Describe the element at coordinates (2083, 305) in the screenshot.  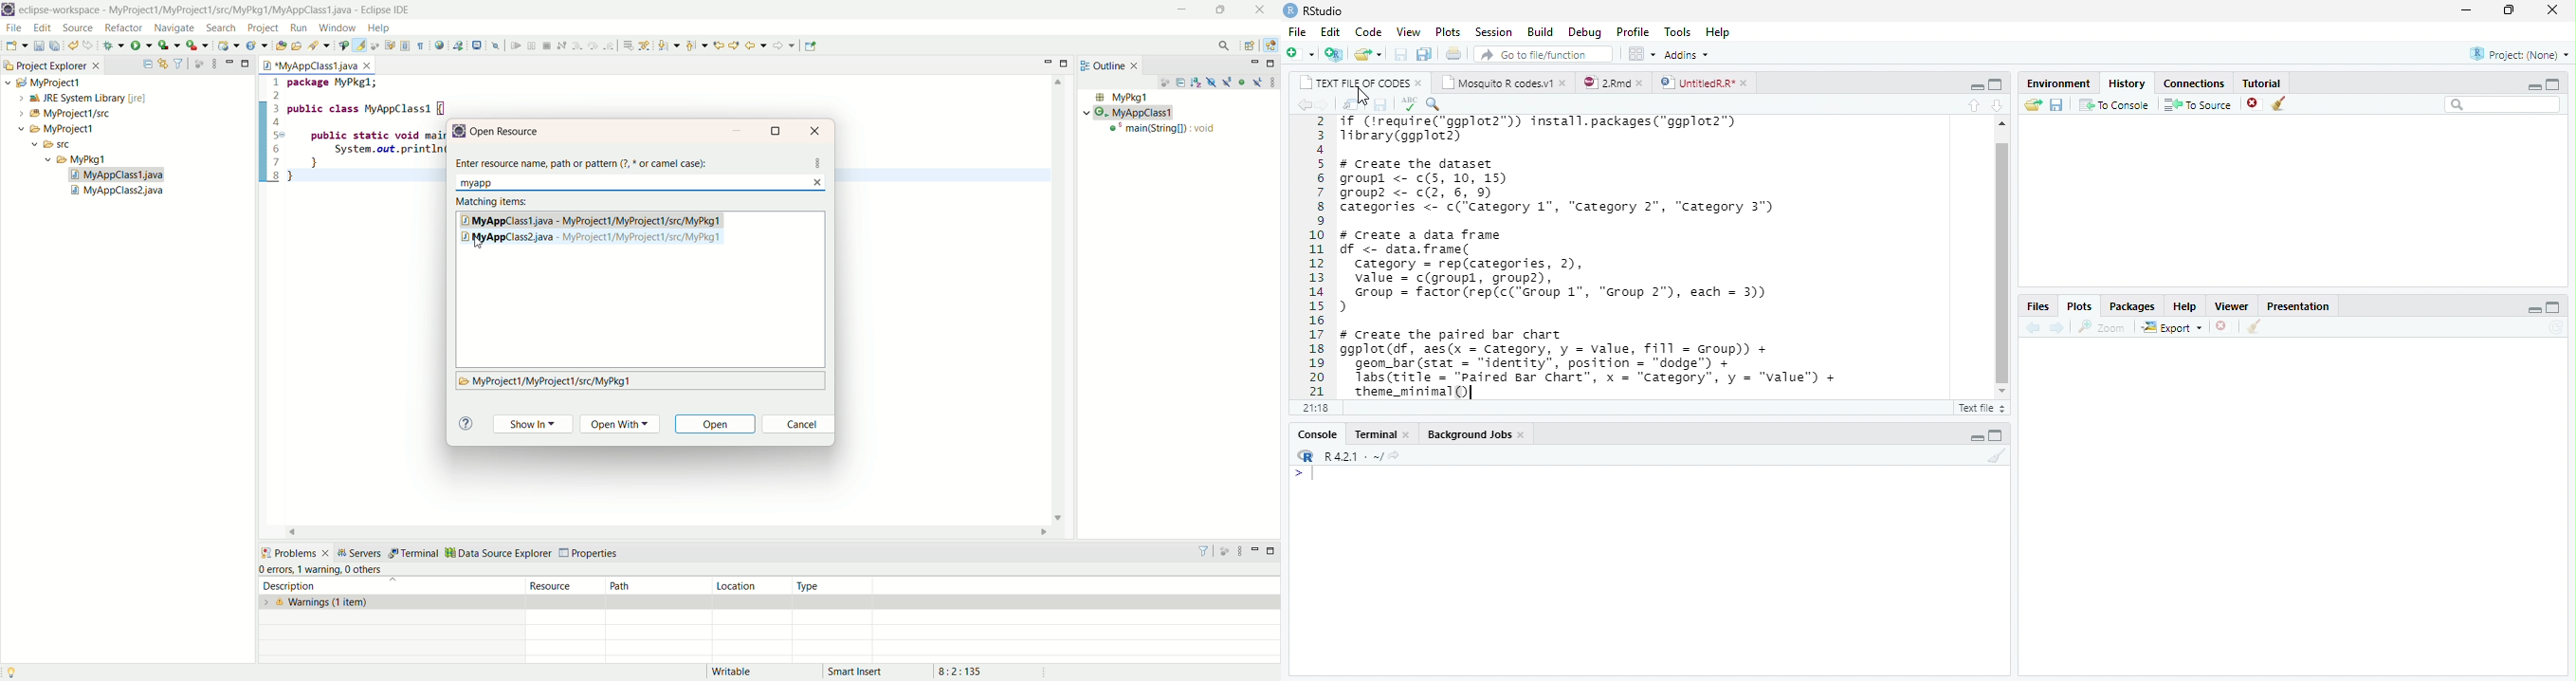
I see `plots` at that location.